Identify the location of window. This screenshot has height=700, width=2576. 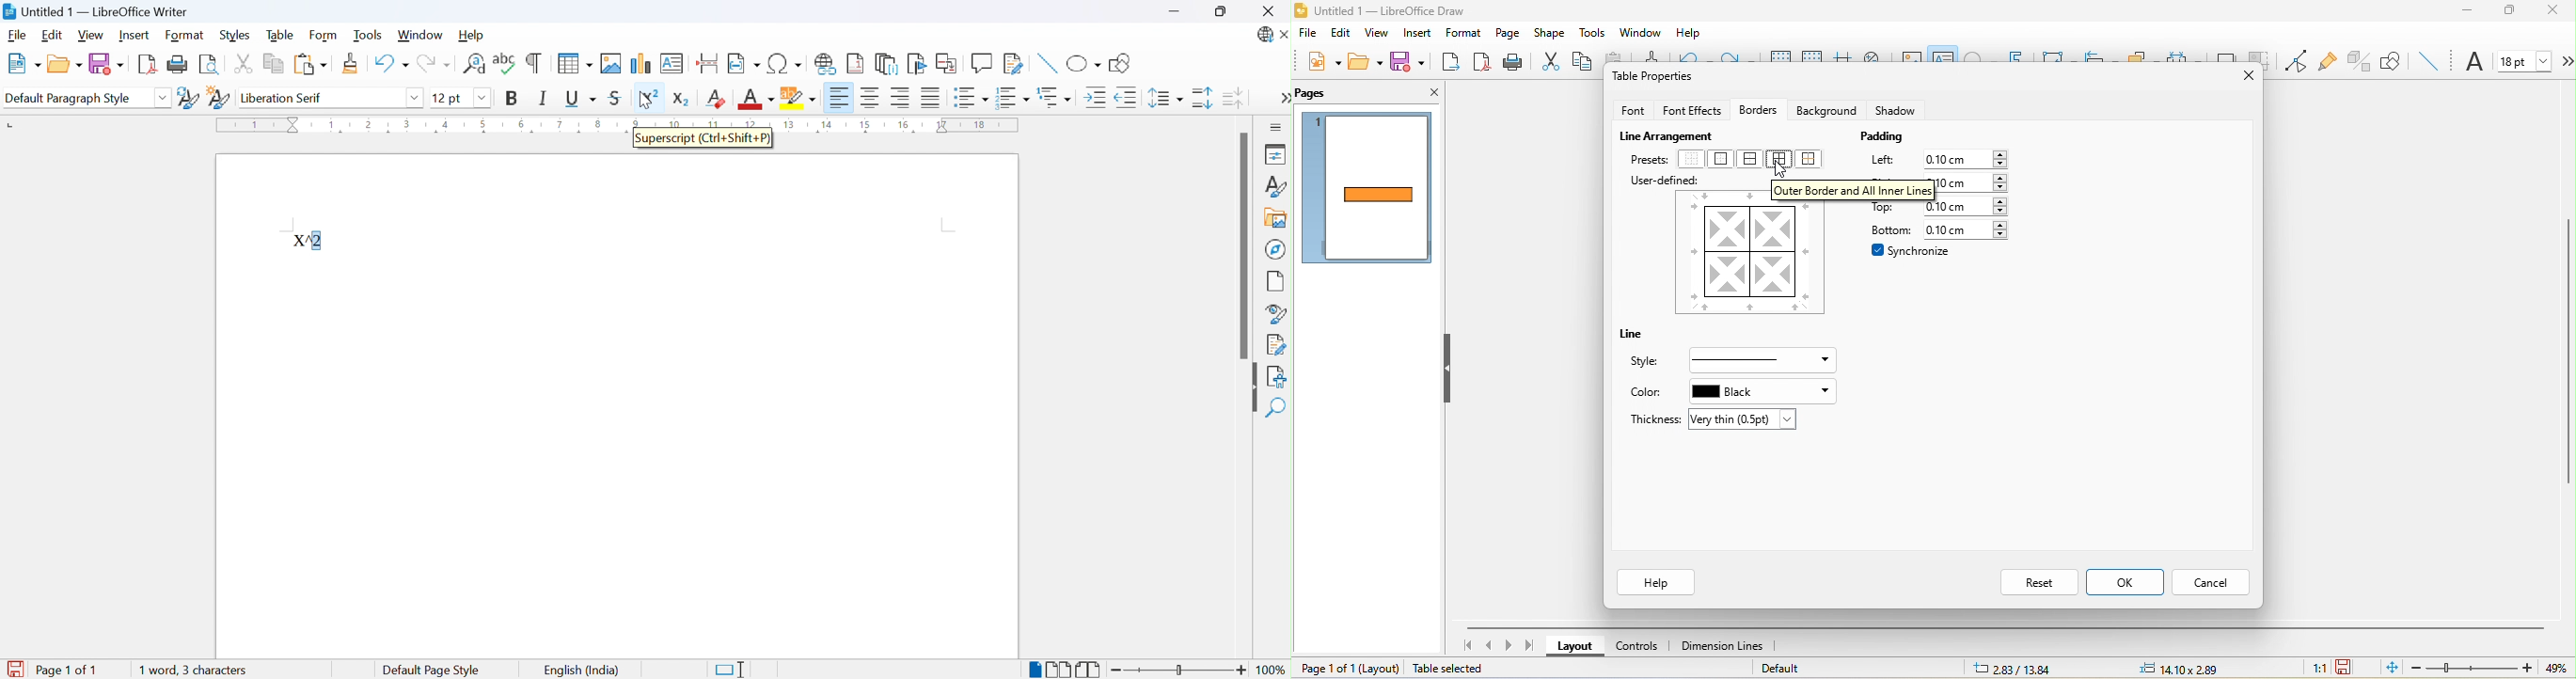
(1637, 31).